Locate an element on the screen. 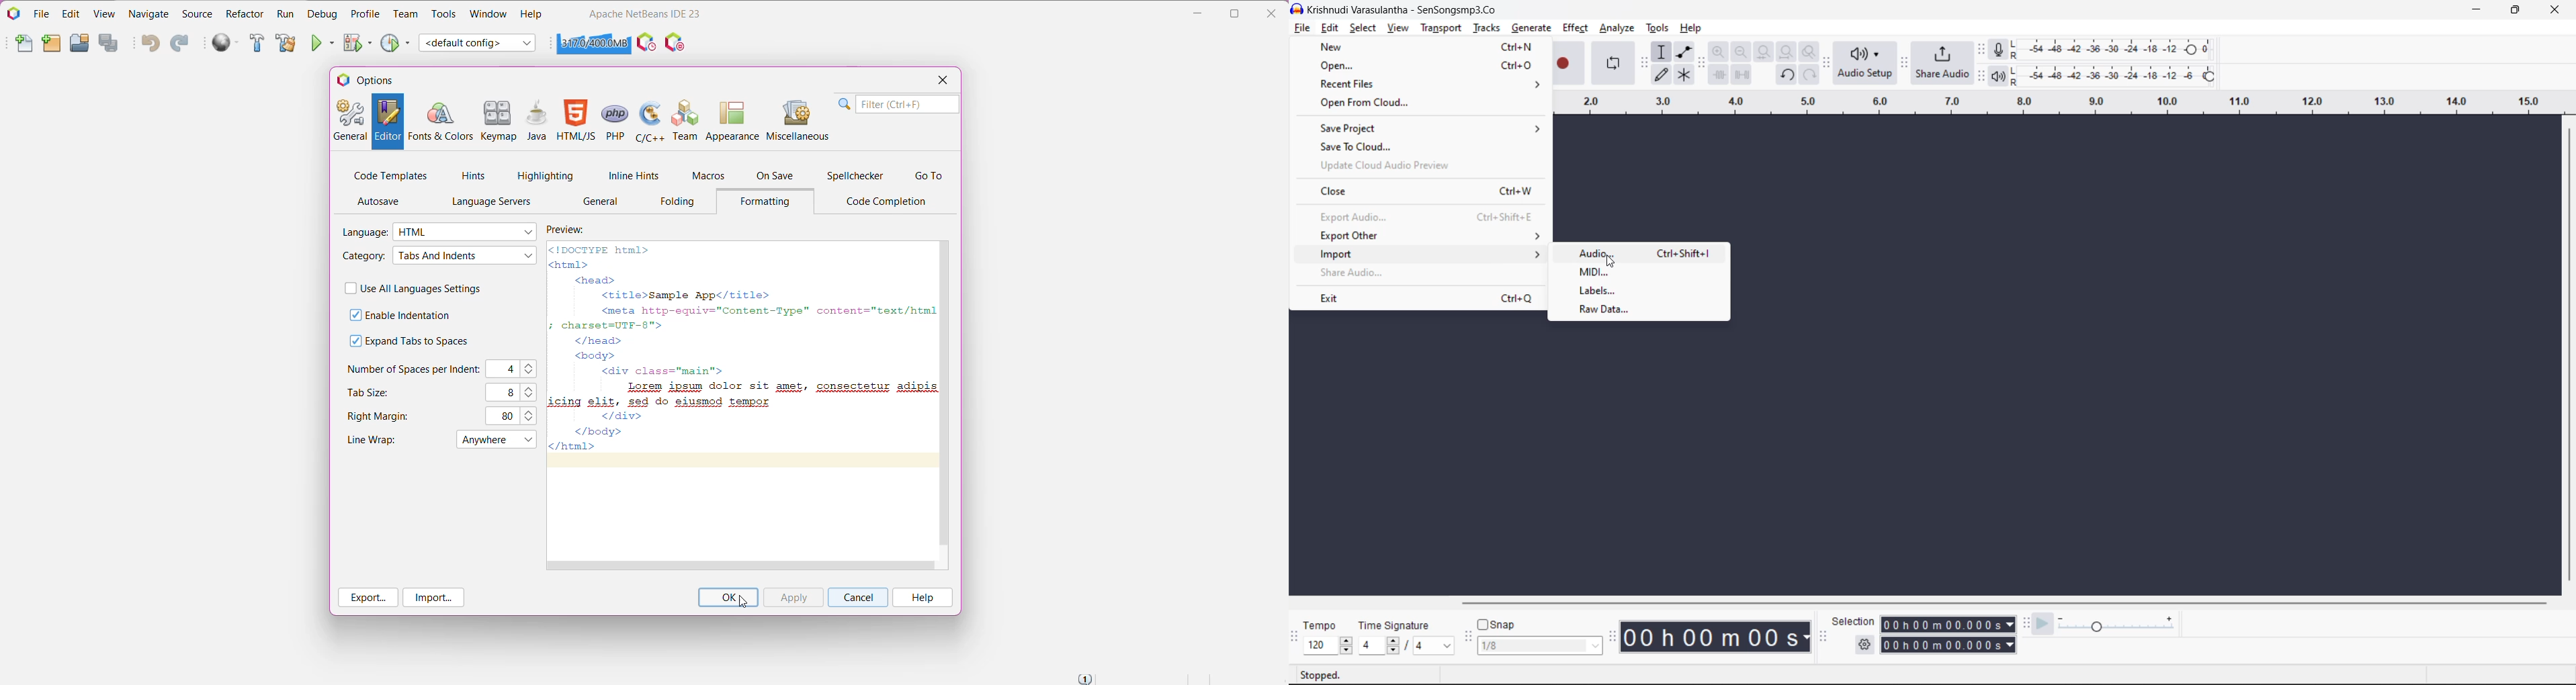  import is located at coordinates (1431, 254).